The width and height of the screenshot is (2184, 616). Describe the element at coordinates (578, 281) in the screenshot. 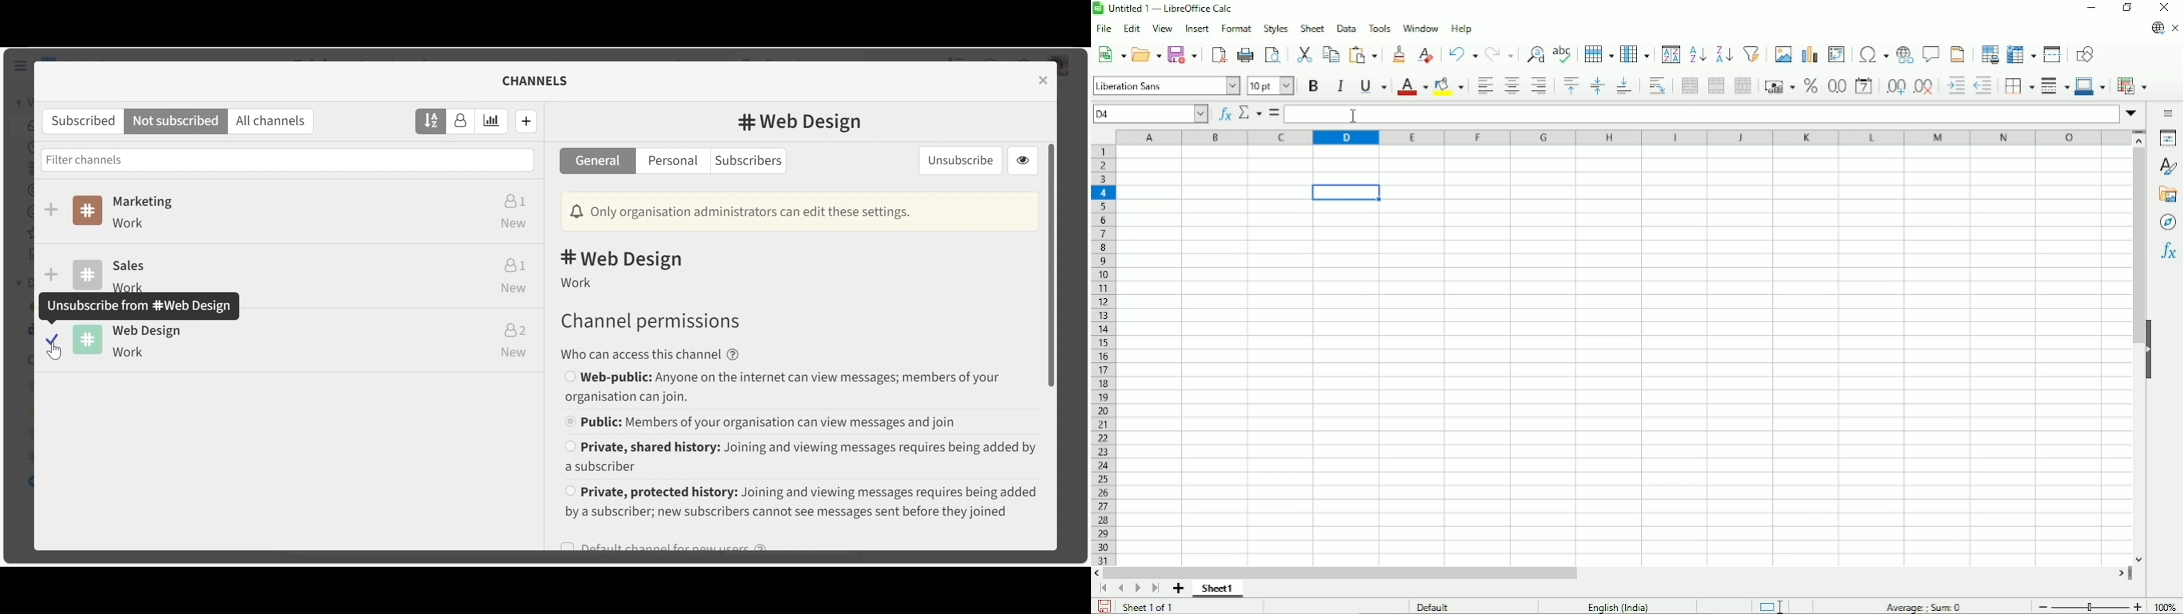

I see `Description` at that location.